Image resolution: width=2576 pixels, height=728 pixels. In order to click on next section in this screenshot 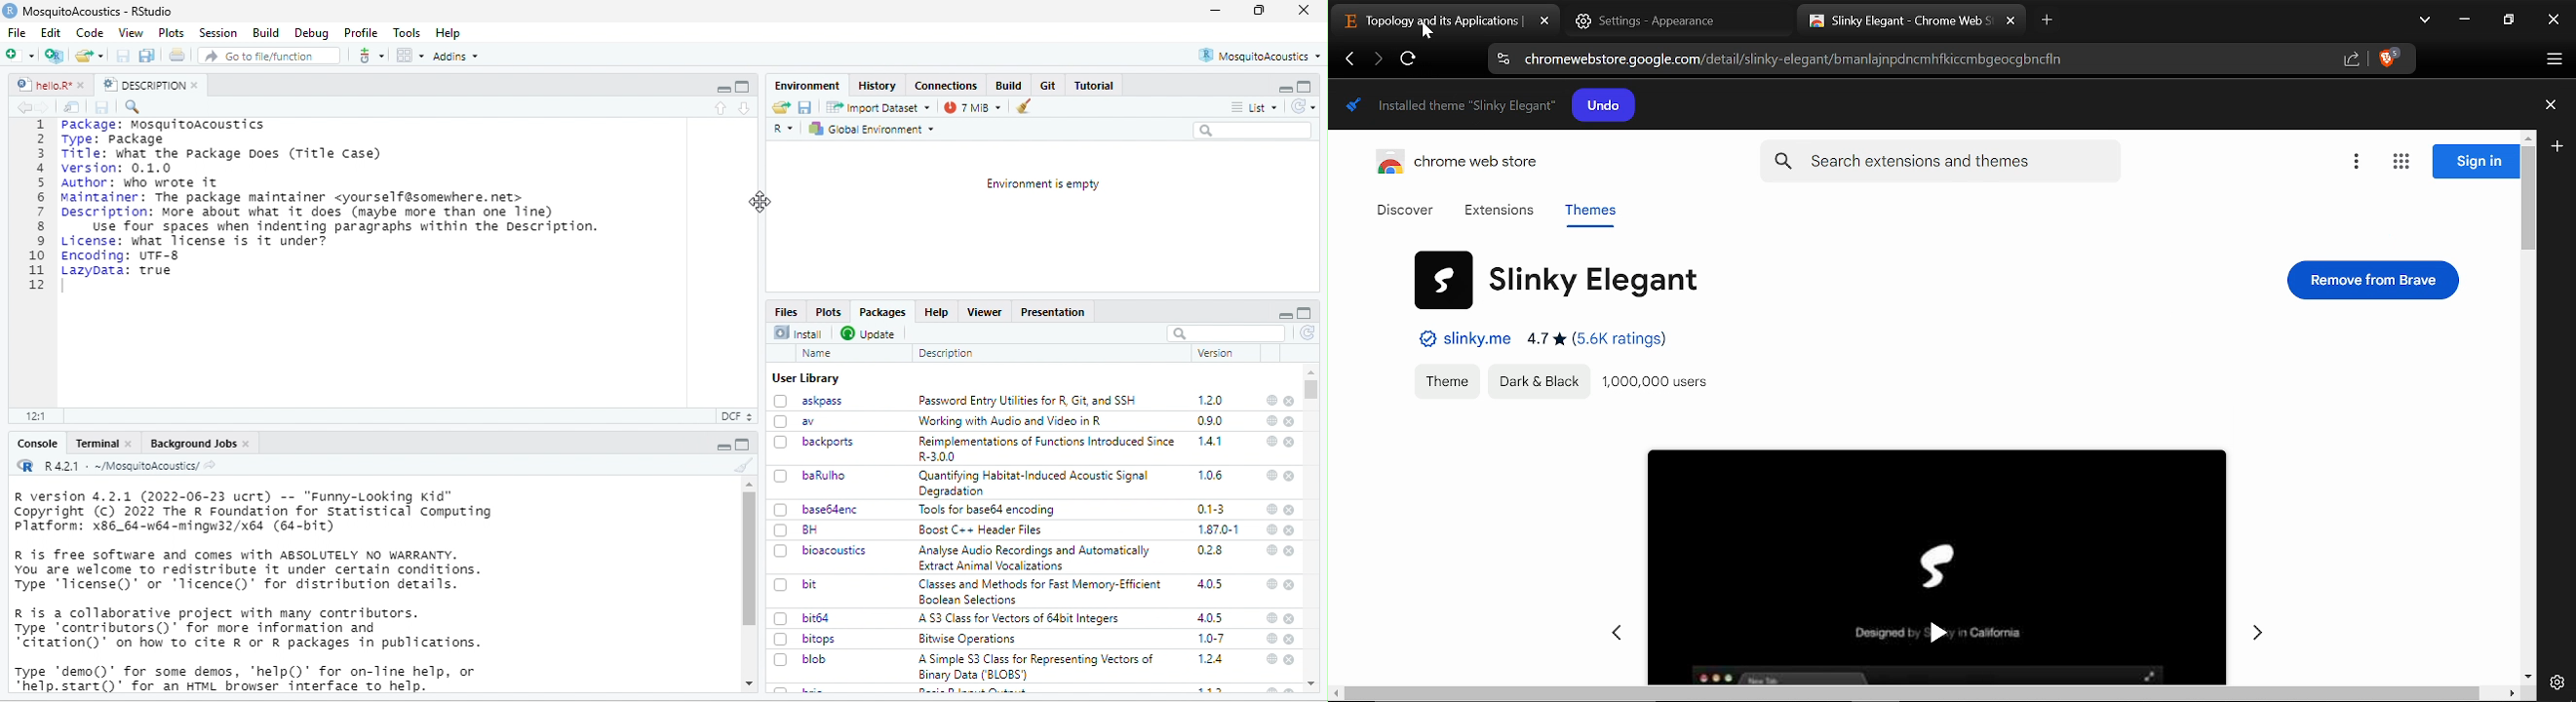, I will do `click(744, 109)`.